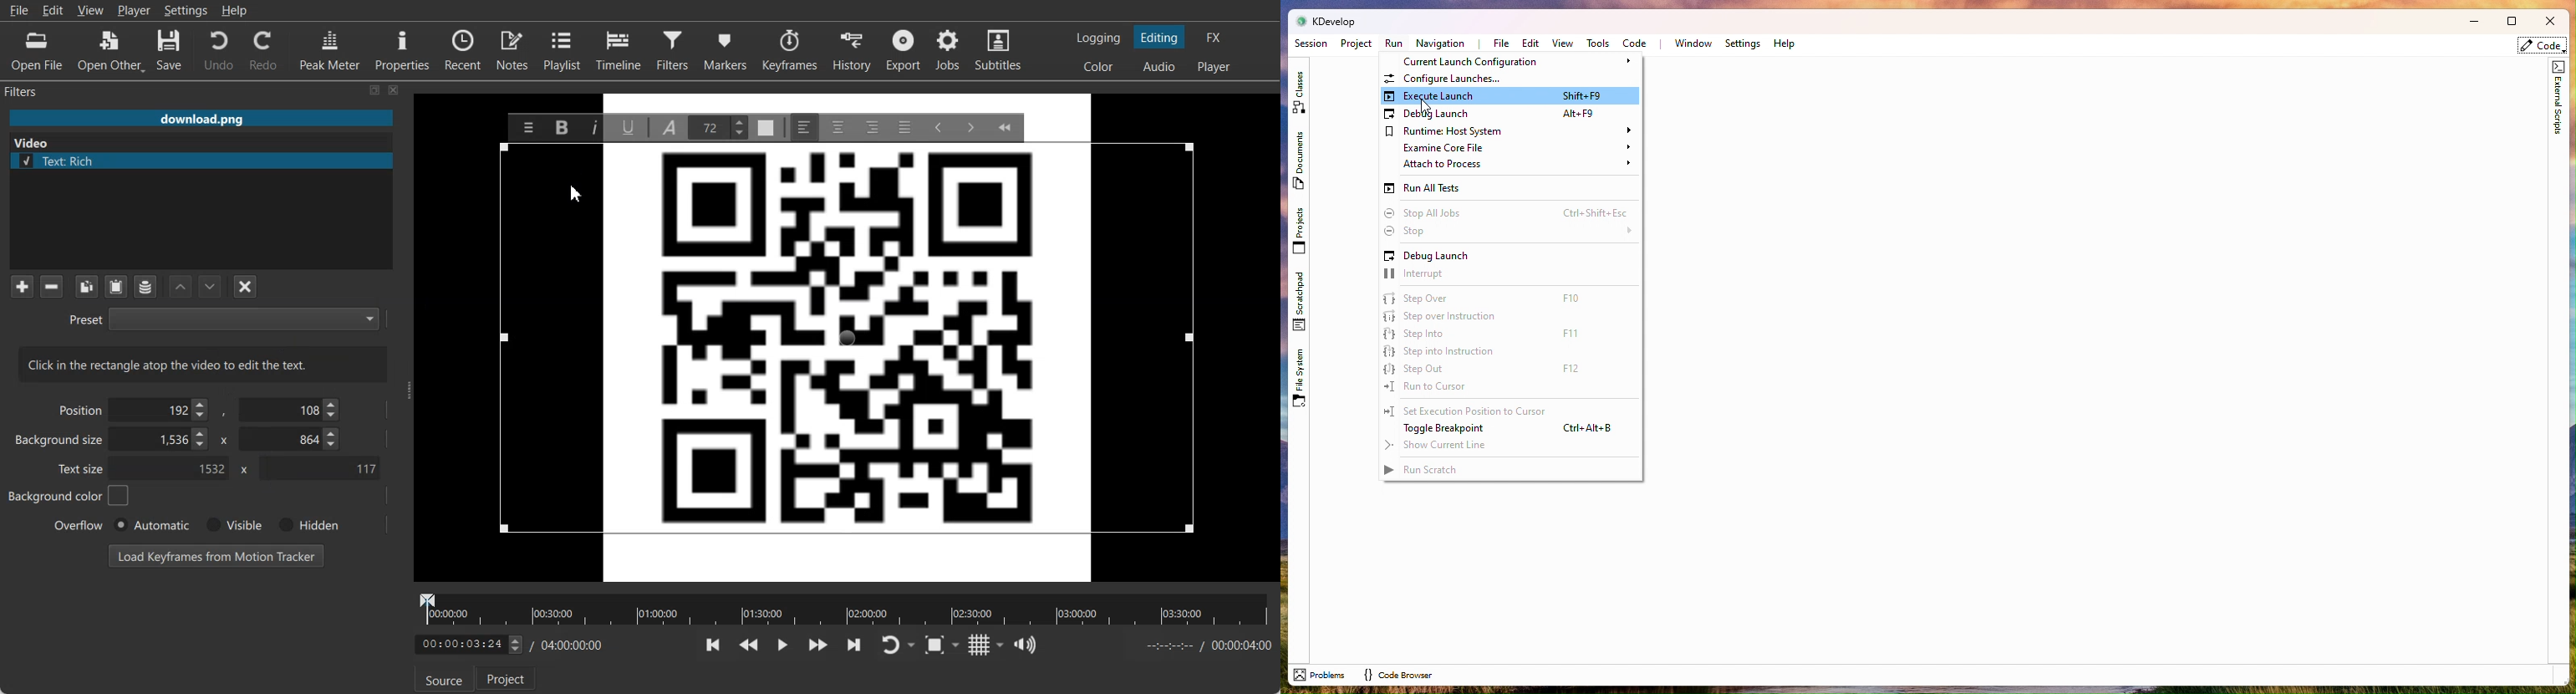 The width and height of the screenshot is (2576, 700). Describe the element at coordinates (804, 127) in the screenshot. I see `Left` at that location.